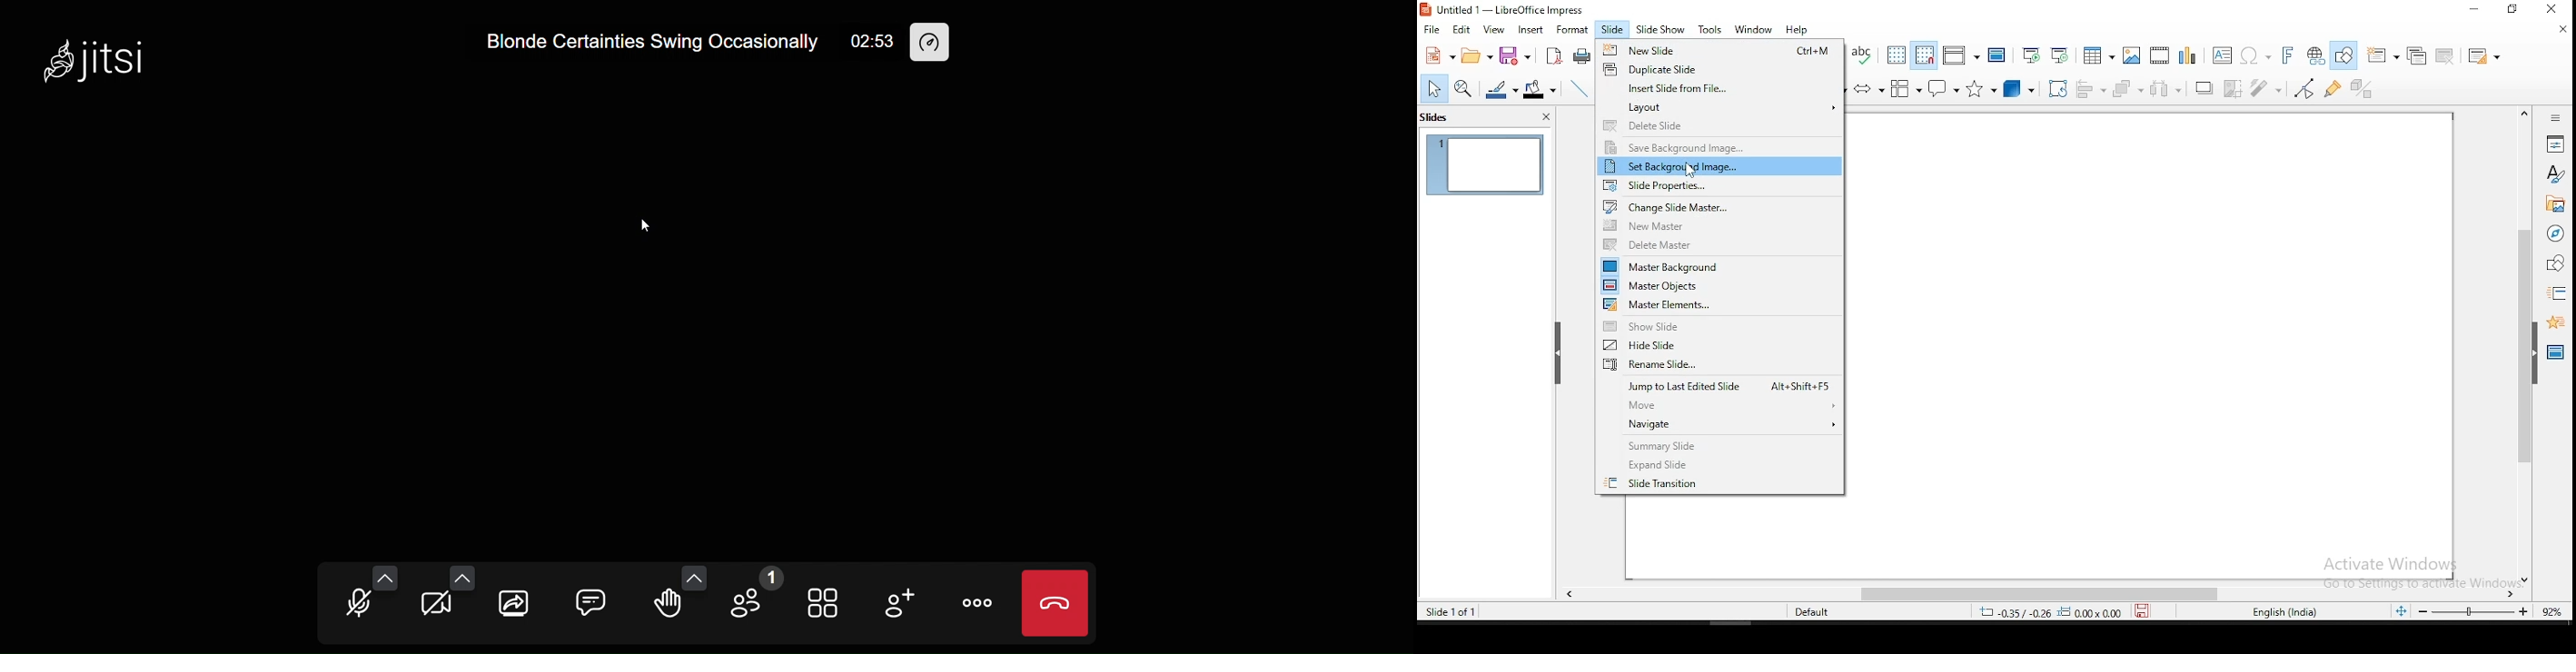 Image resolution: width=2576 pixels, height=672 pixels. I want to click on screen share, so click(514, 602).